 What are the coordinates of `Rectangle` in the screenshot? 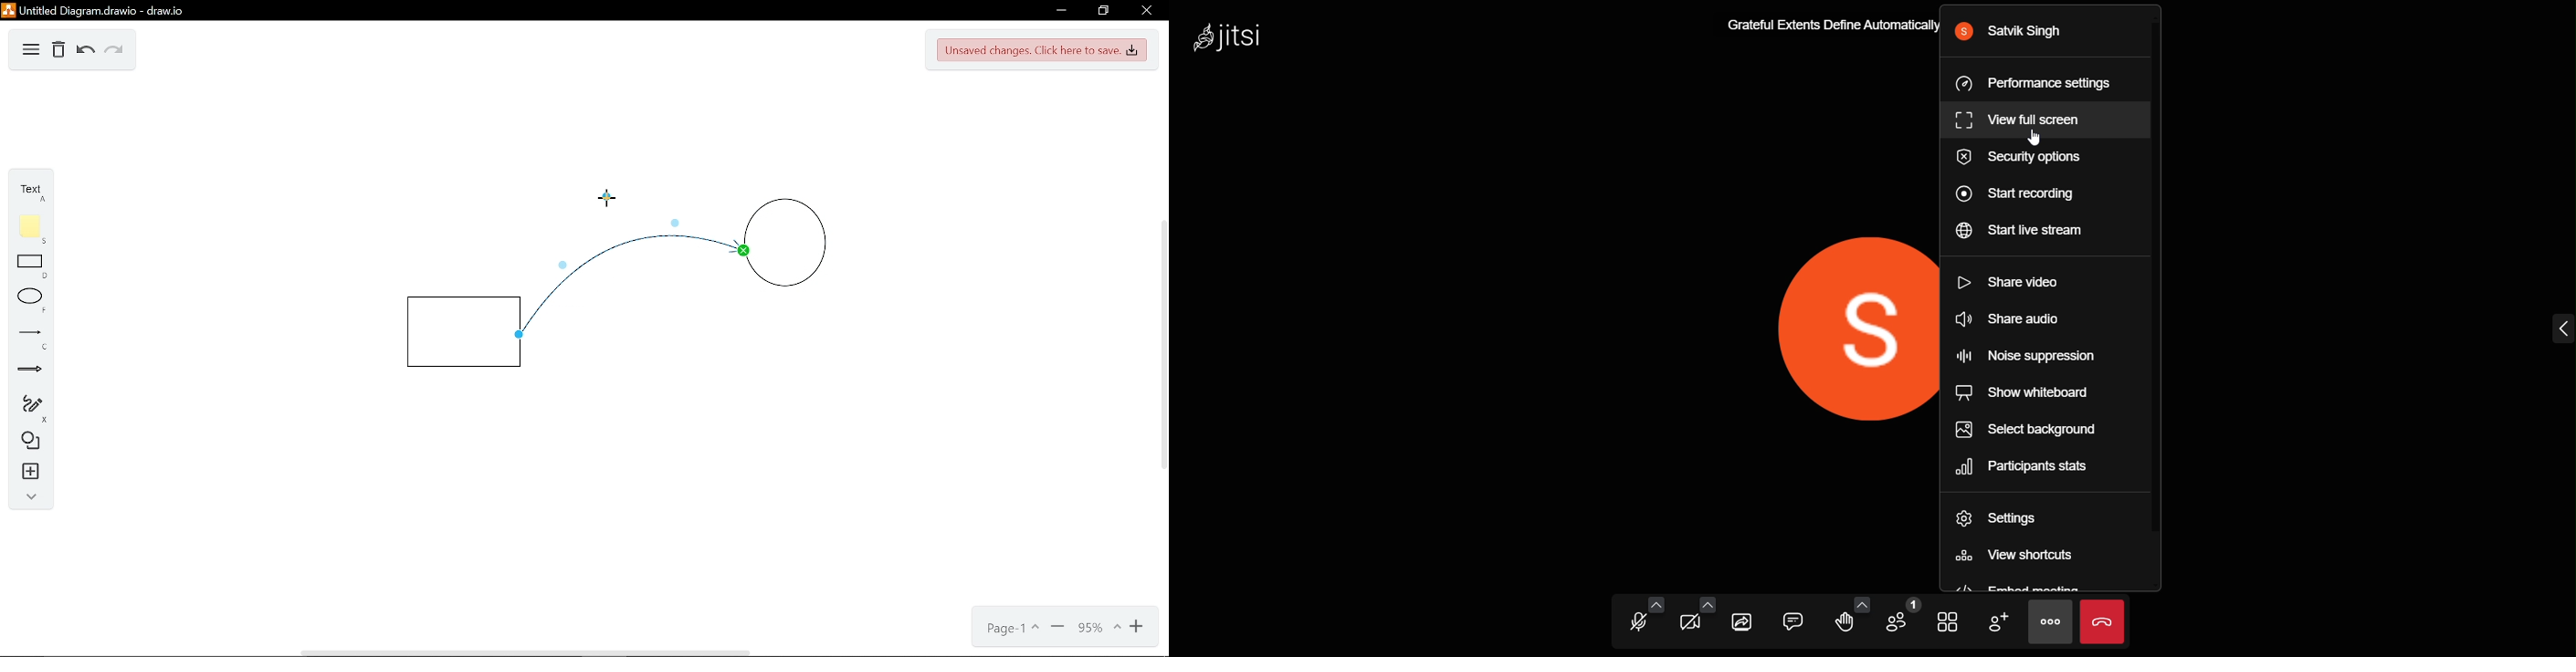 It's located at (463, 331).